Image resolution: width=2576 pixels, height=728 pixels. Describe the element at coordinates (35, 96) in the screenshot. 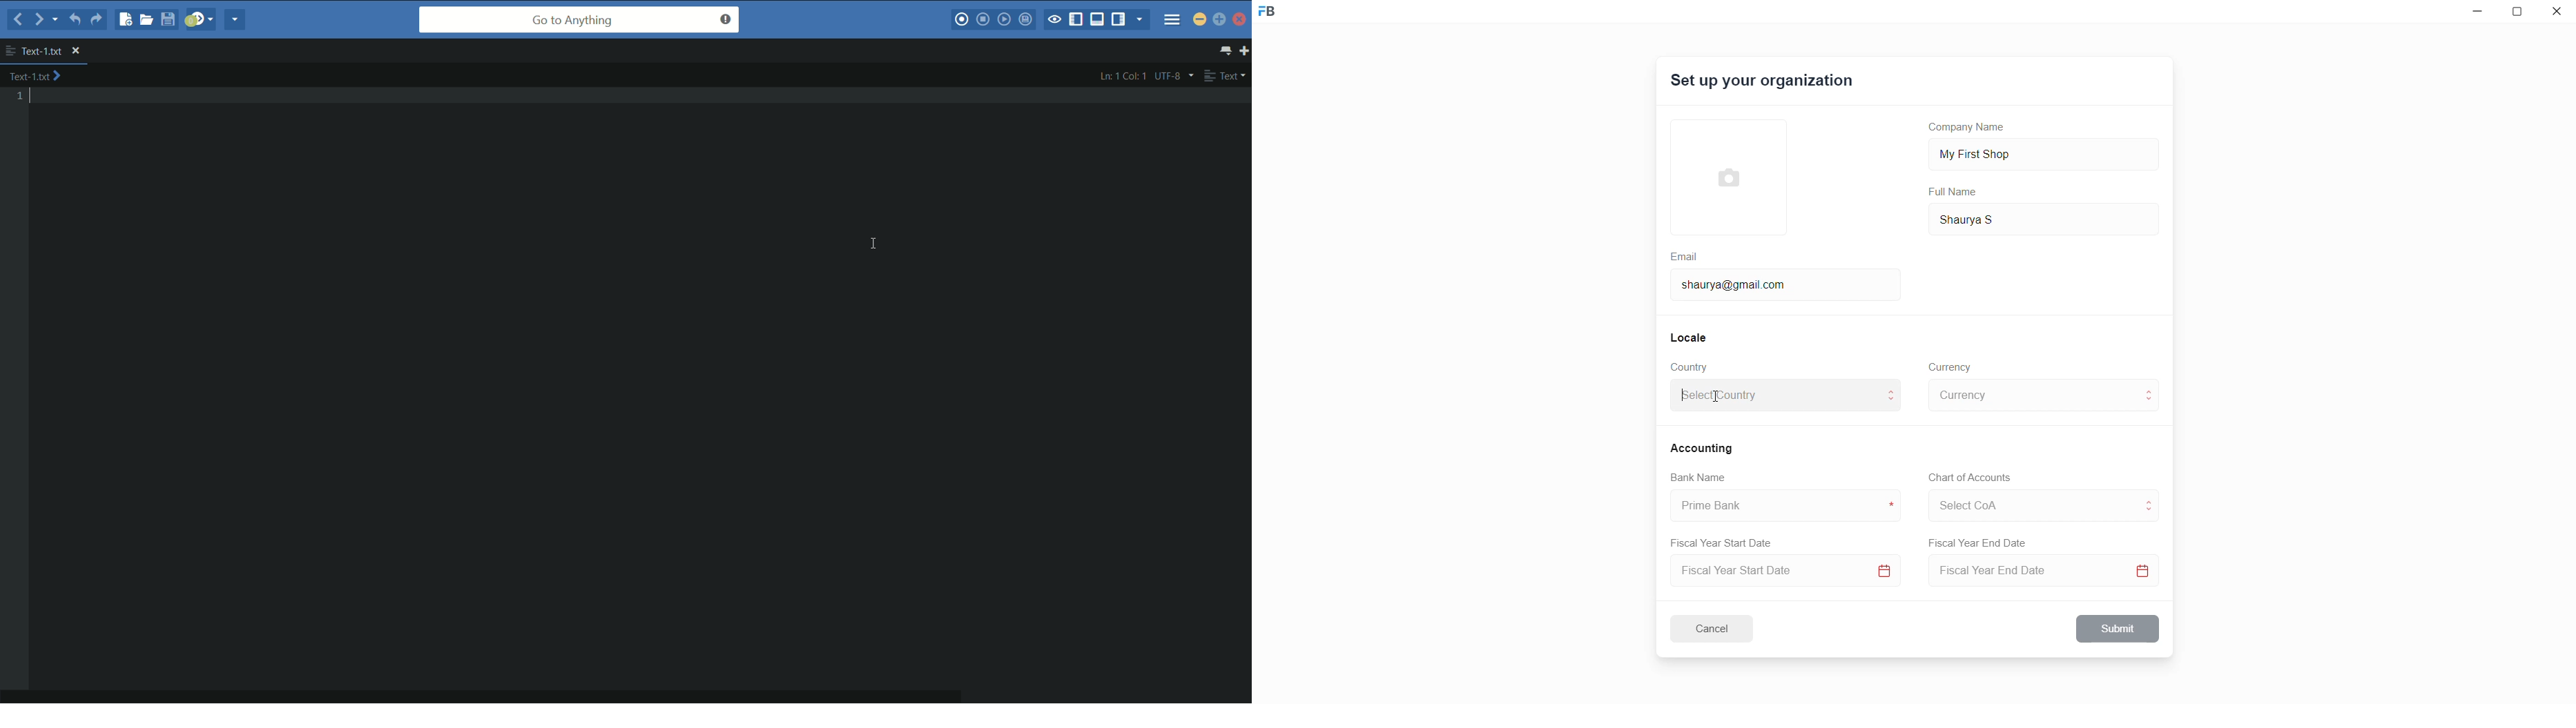

I see `text cursor` at that location.